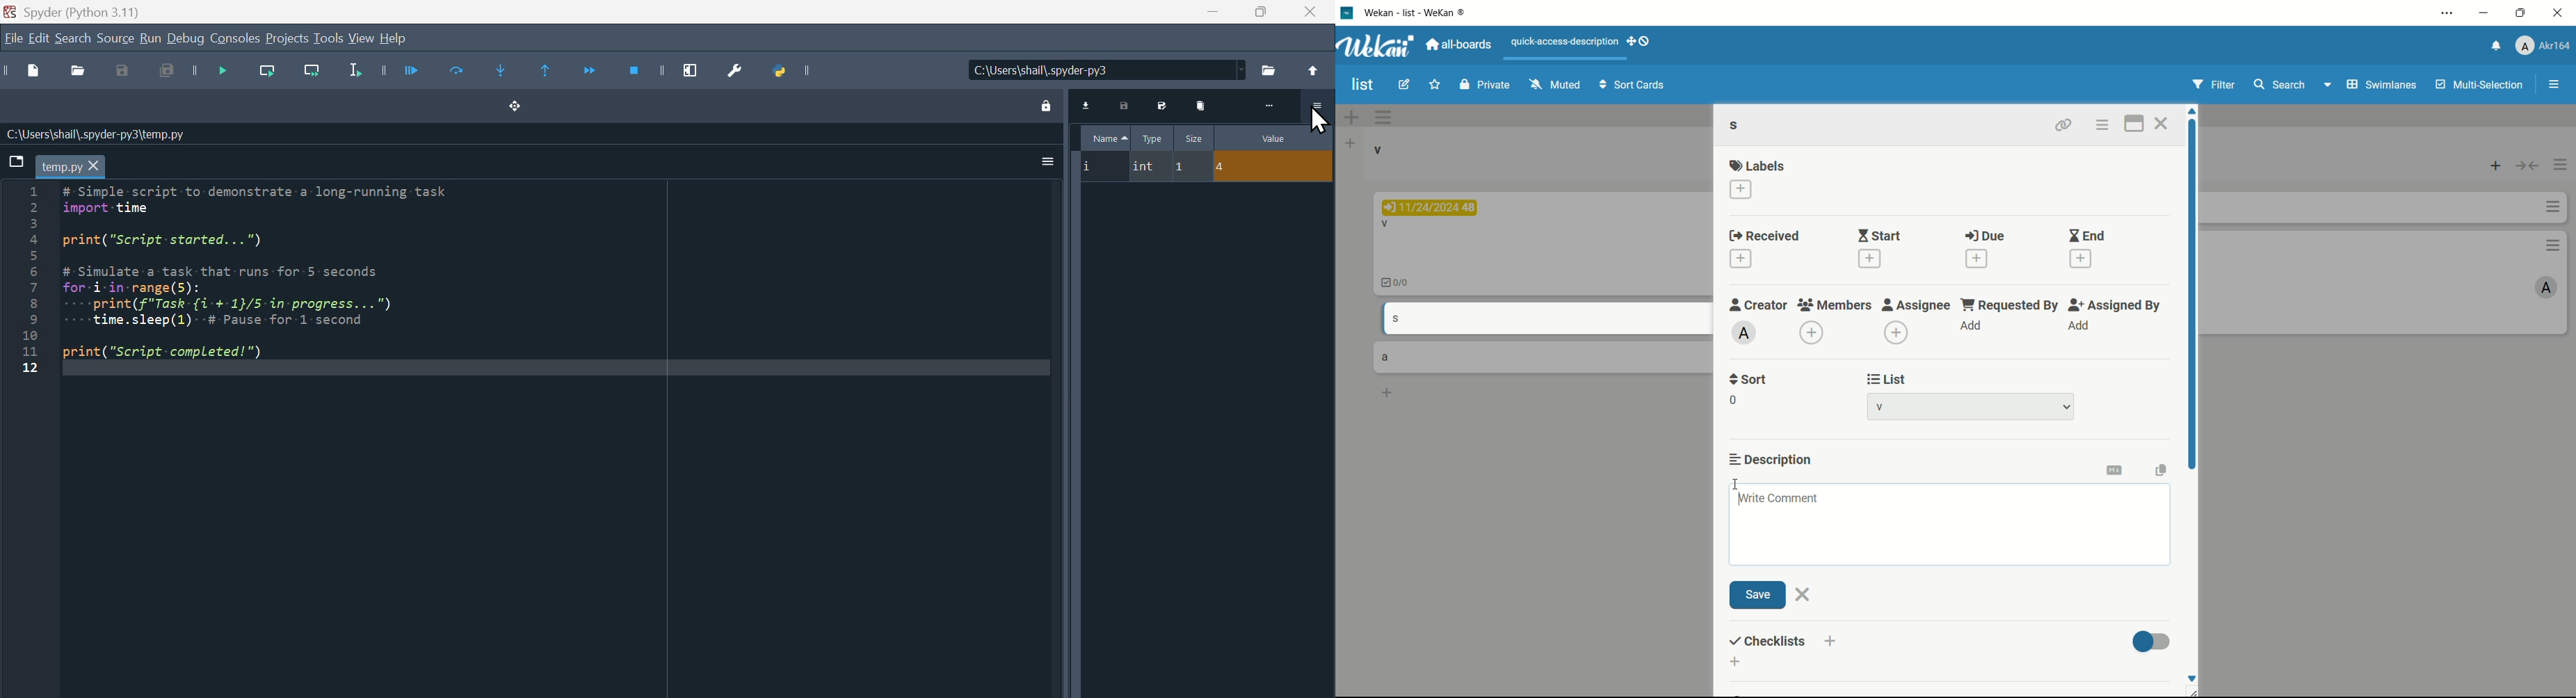  I want to click on Browse Tabs, so click(15, 161).